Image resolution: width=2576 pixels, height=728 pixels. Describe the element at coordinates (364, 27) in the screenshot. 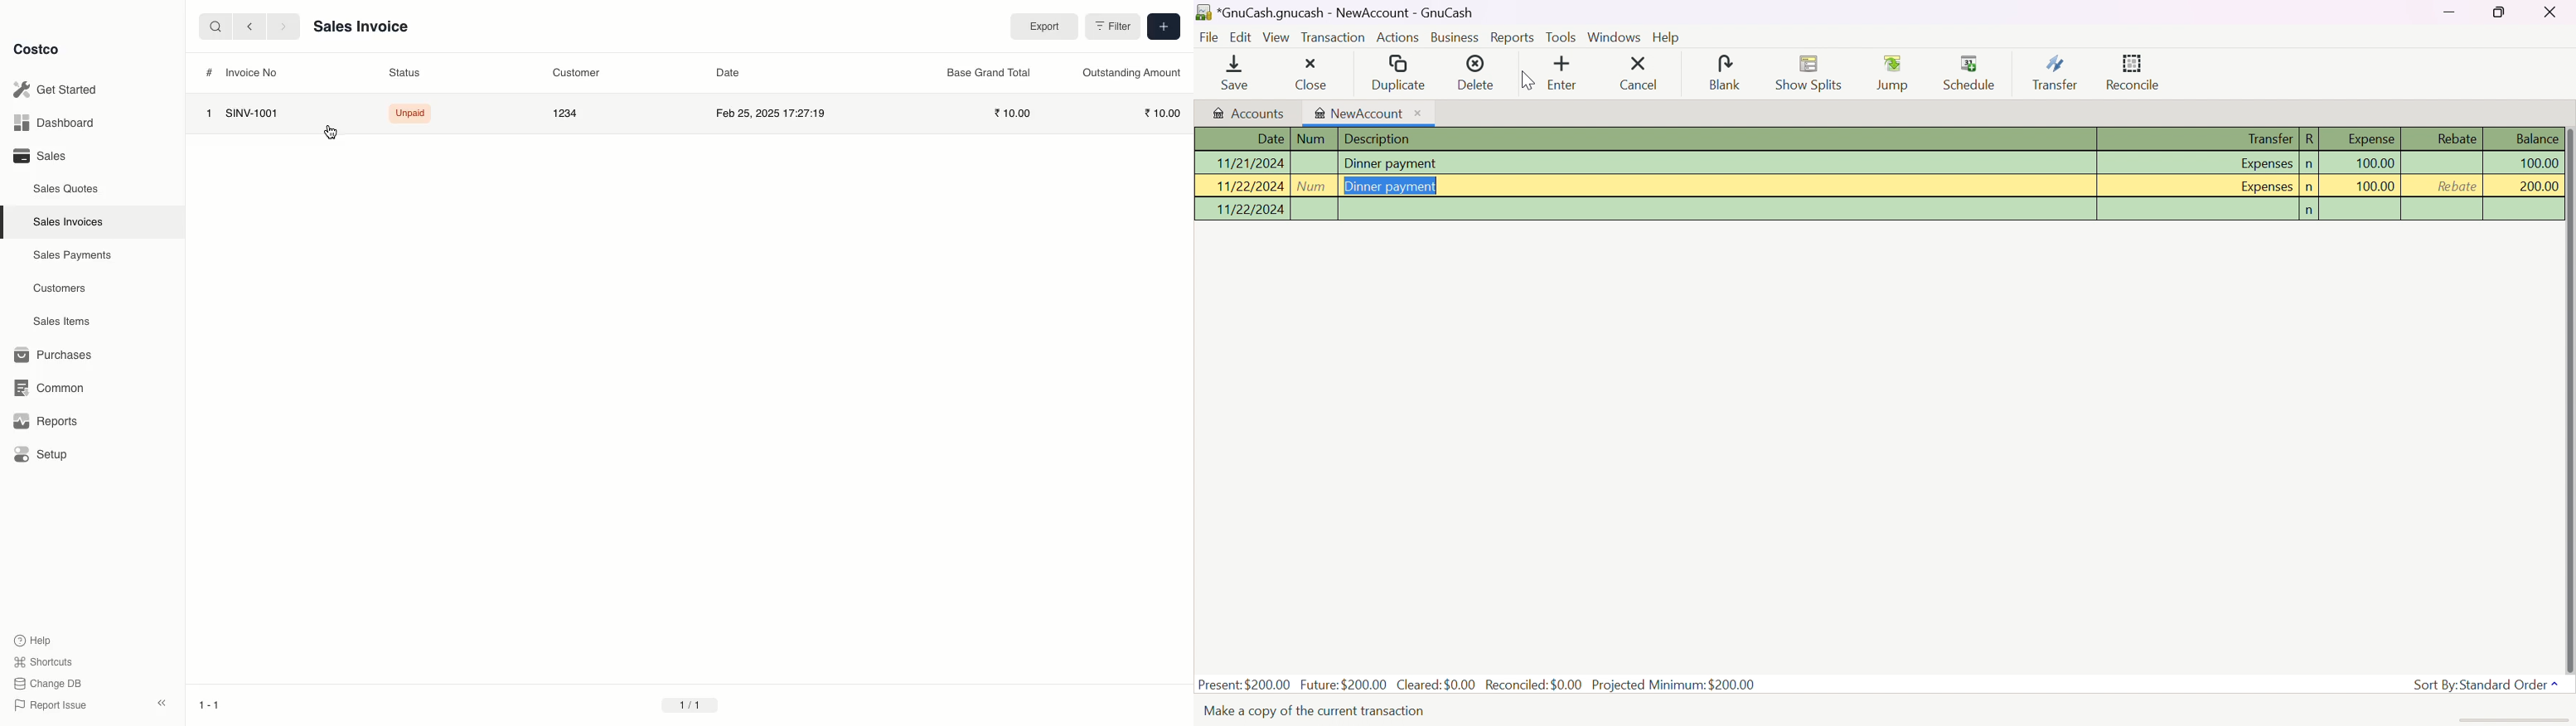

I see `Sales Invoice` at that location.